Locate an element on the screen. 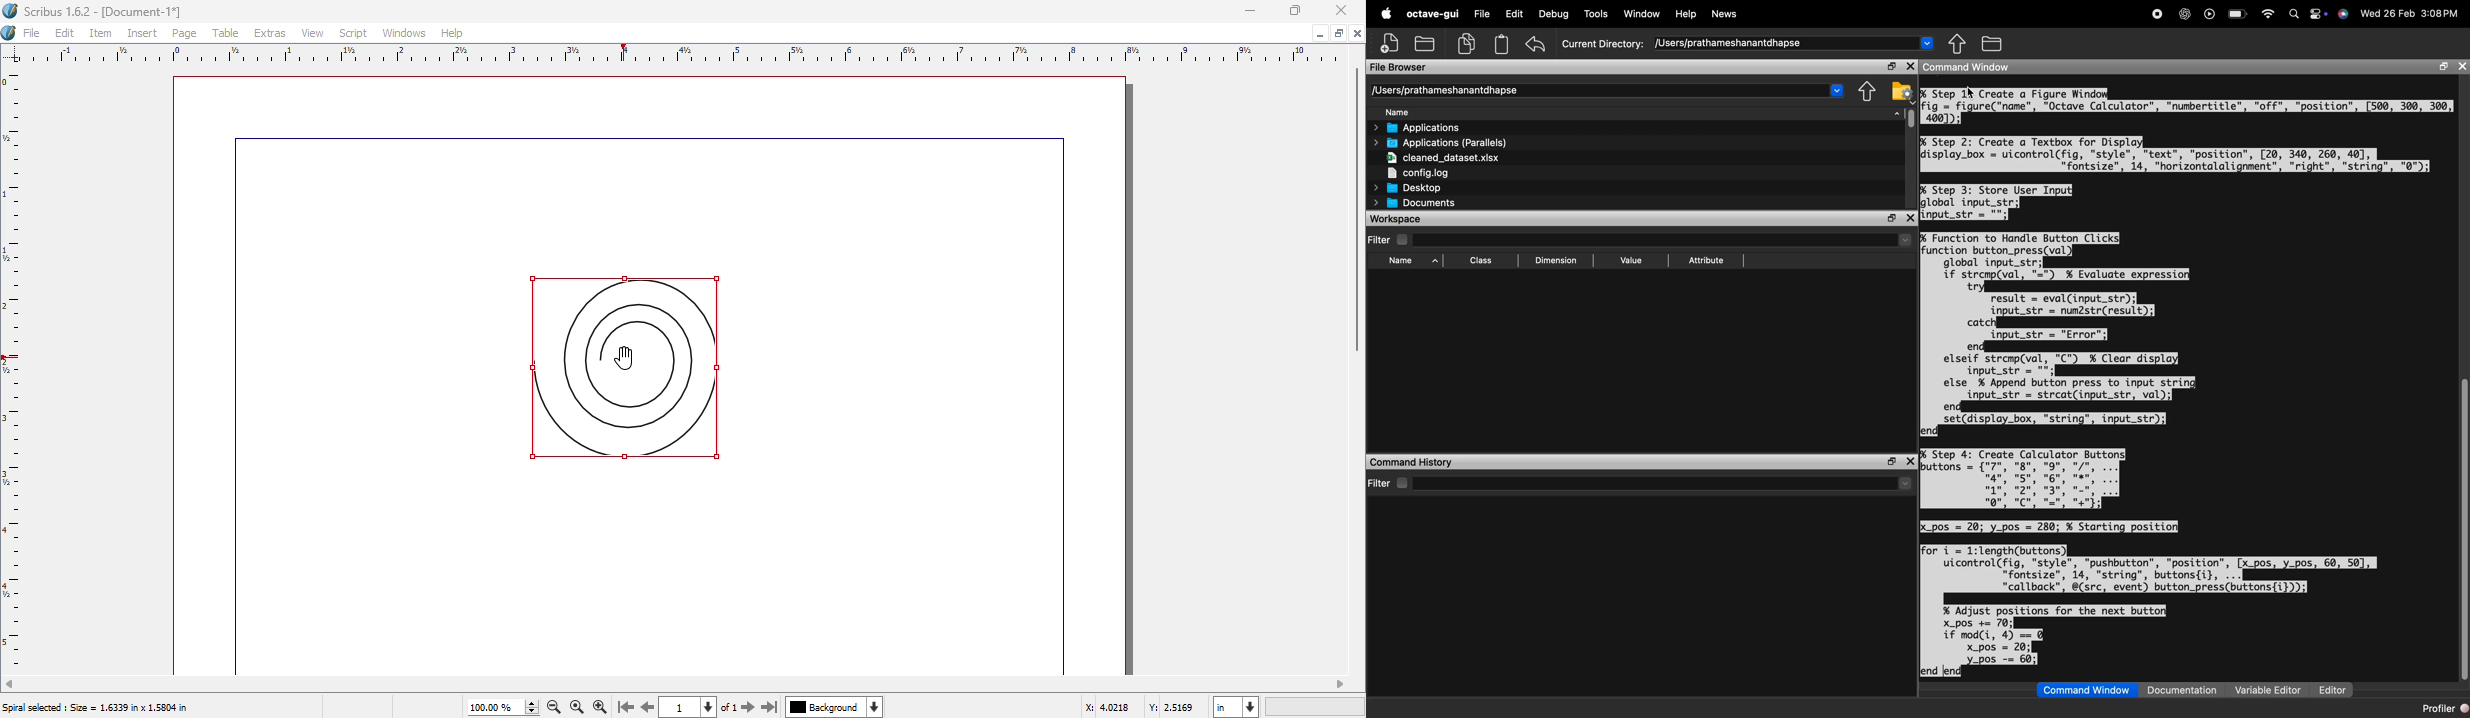  Extras is located at coordinates (270, 35).